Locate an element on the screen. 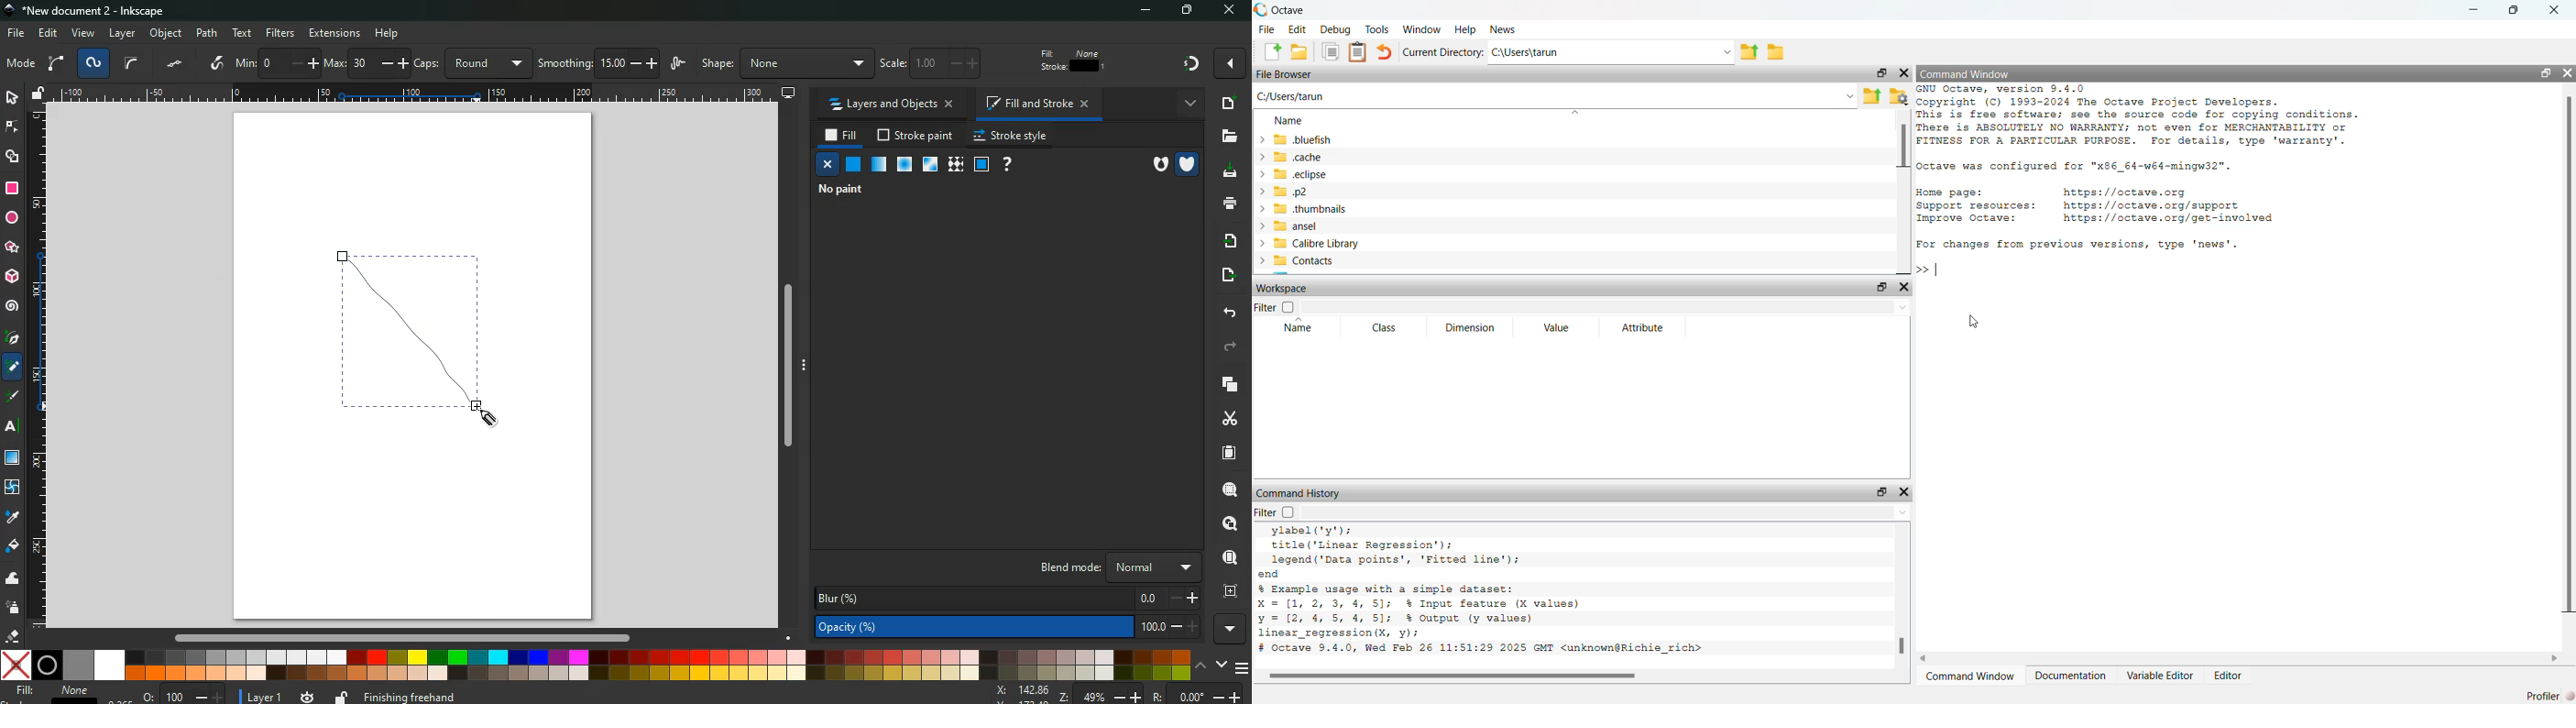 The image size is (2576, 728). layer is located at coordinates (122, 33).